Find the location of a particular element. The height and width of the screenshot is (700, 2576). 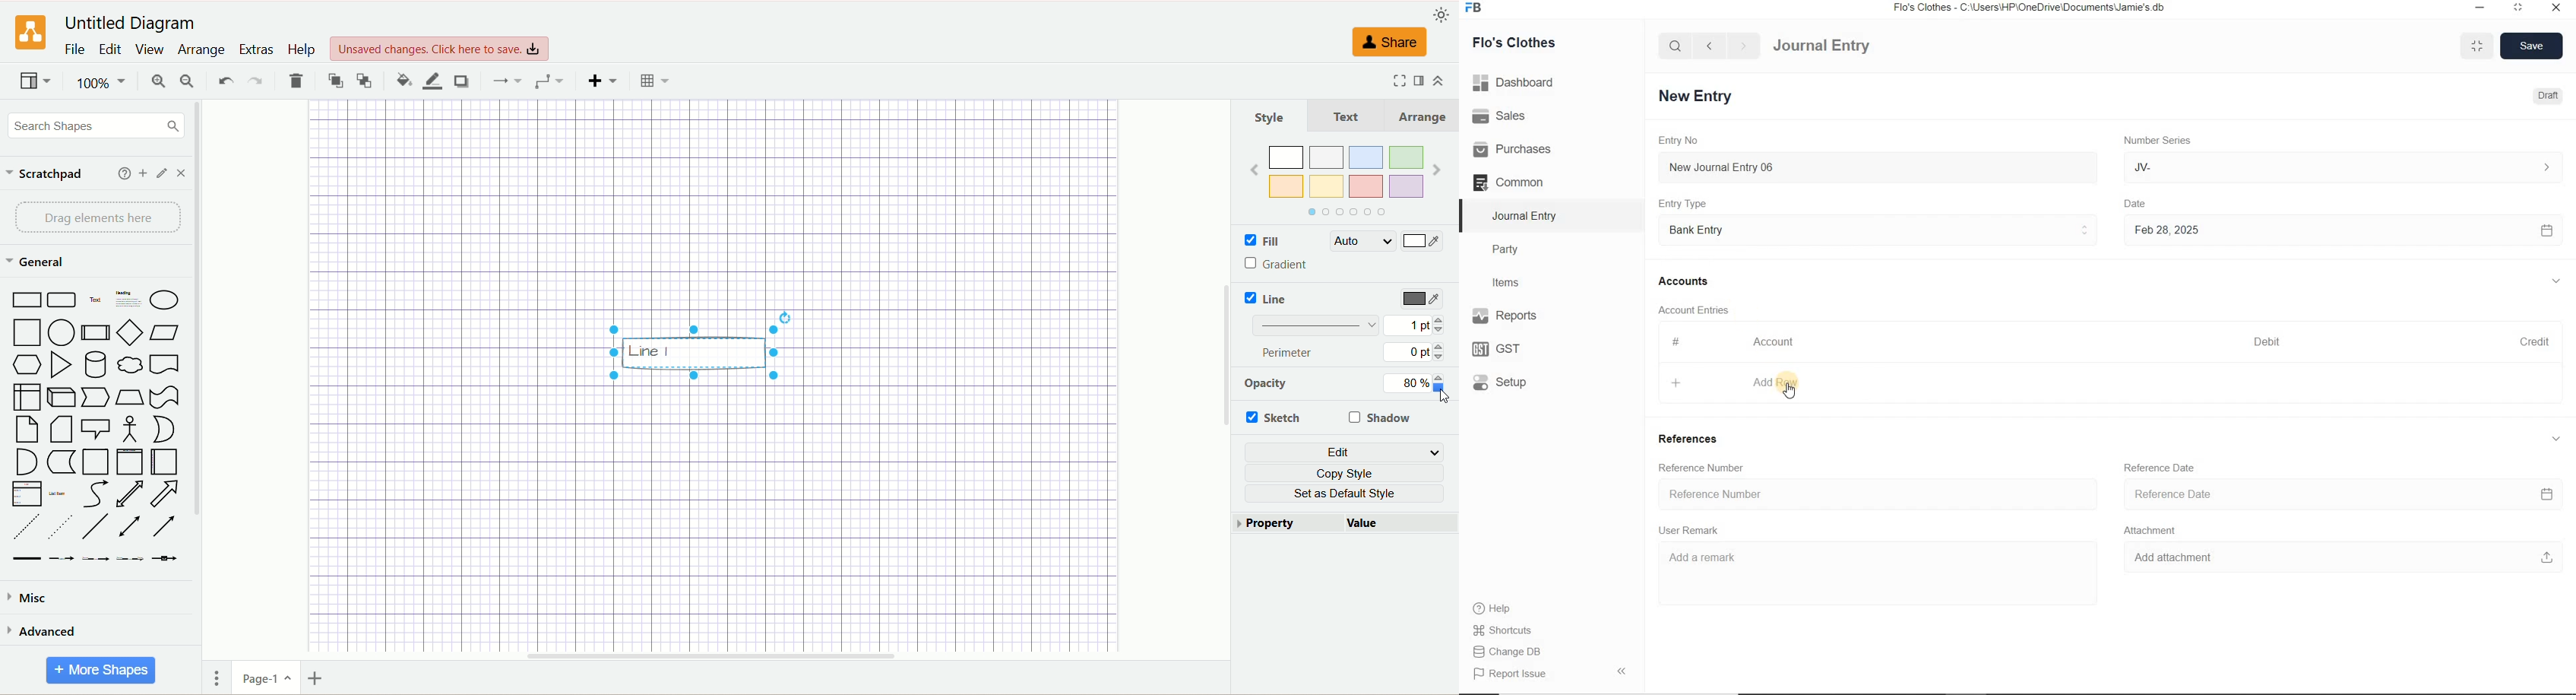

Arrange is located at coordinates (1419, 116).